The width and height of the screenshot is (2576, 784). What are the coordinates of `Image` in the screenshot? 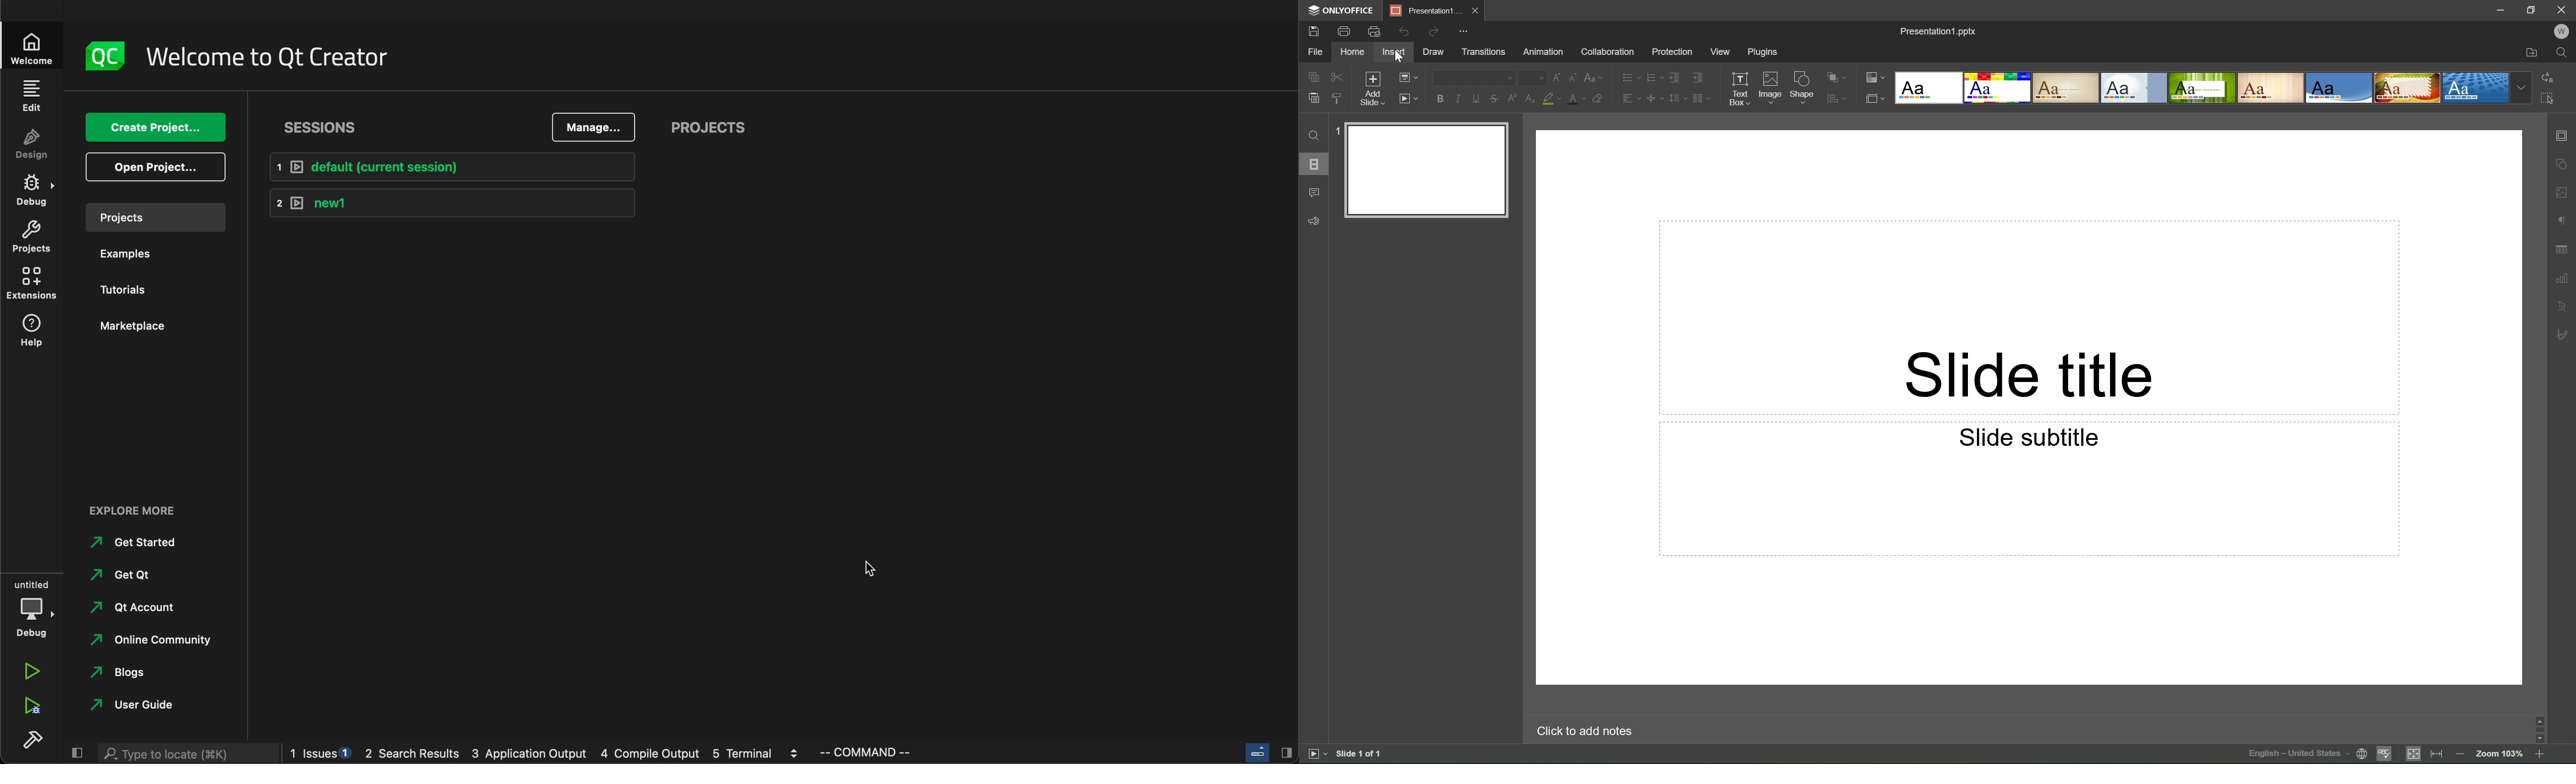 It's located at (1771, 86).